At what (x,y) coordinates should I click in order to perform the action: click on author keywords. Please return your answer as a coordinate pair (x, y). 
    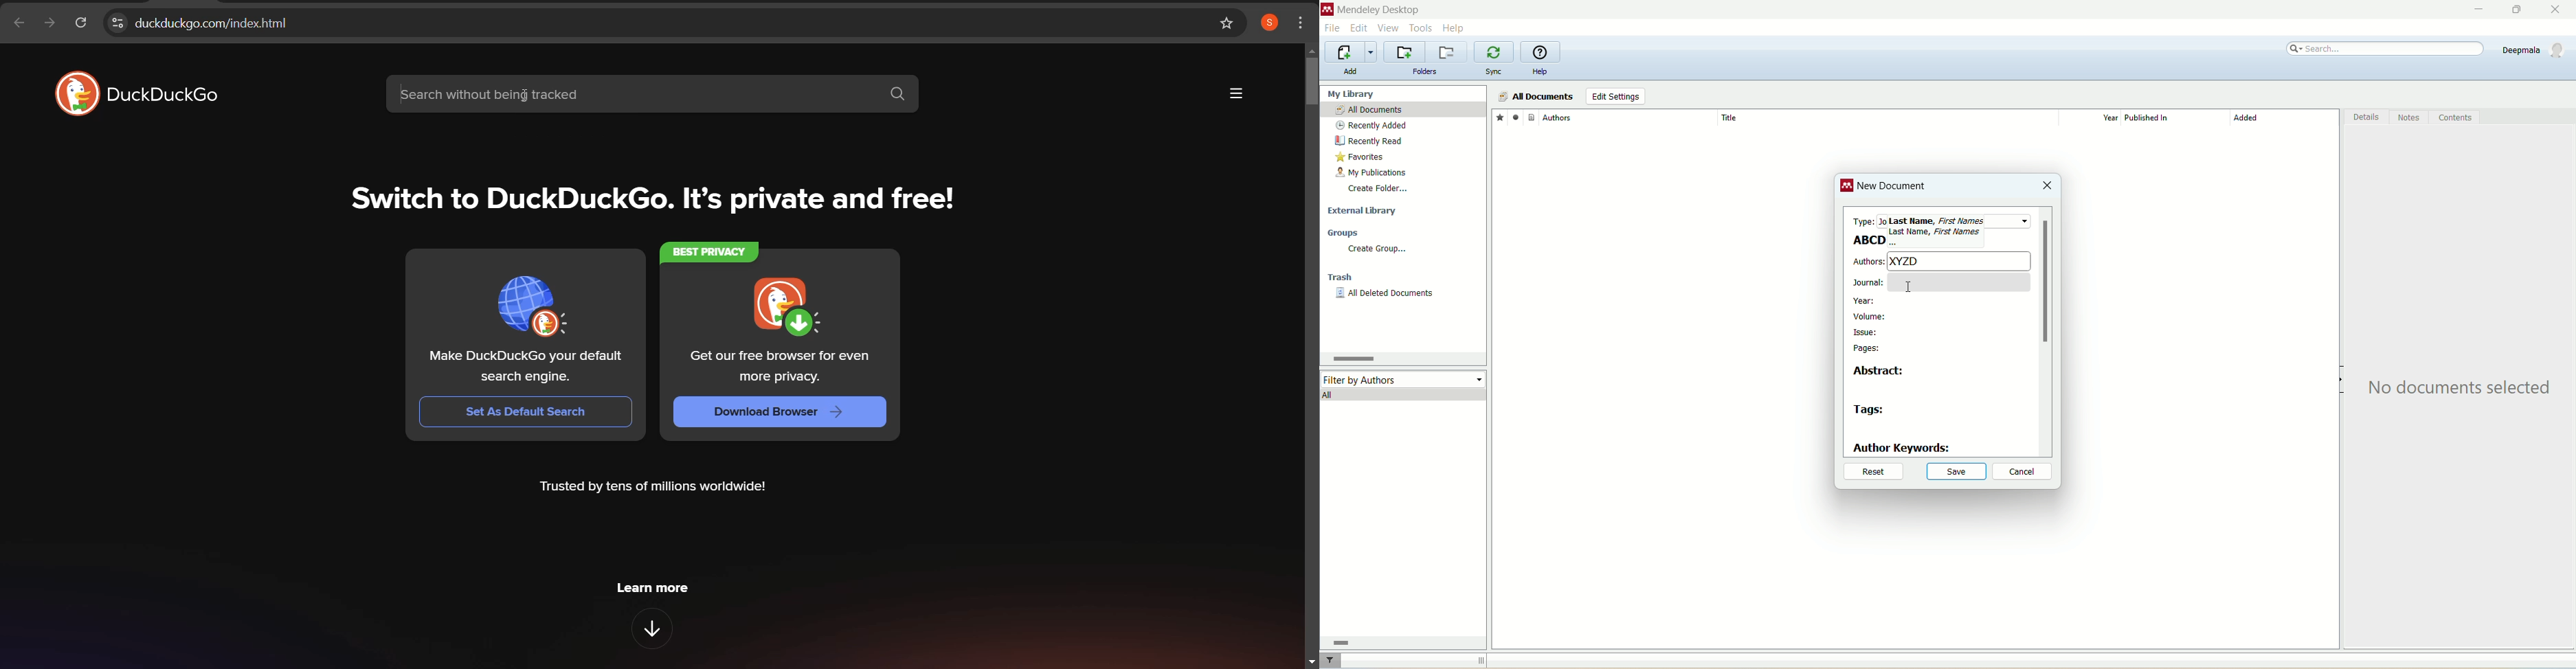
    Looking at the image, I should click on (1903, 448).